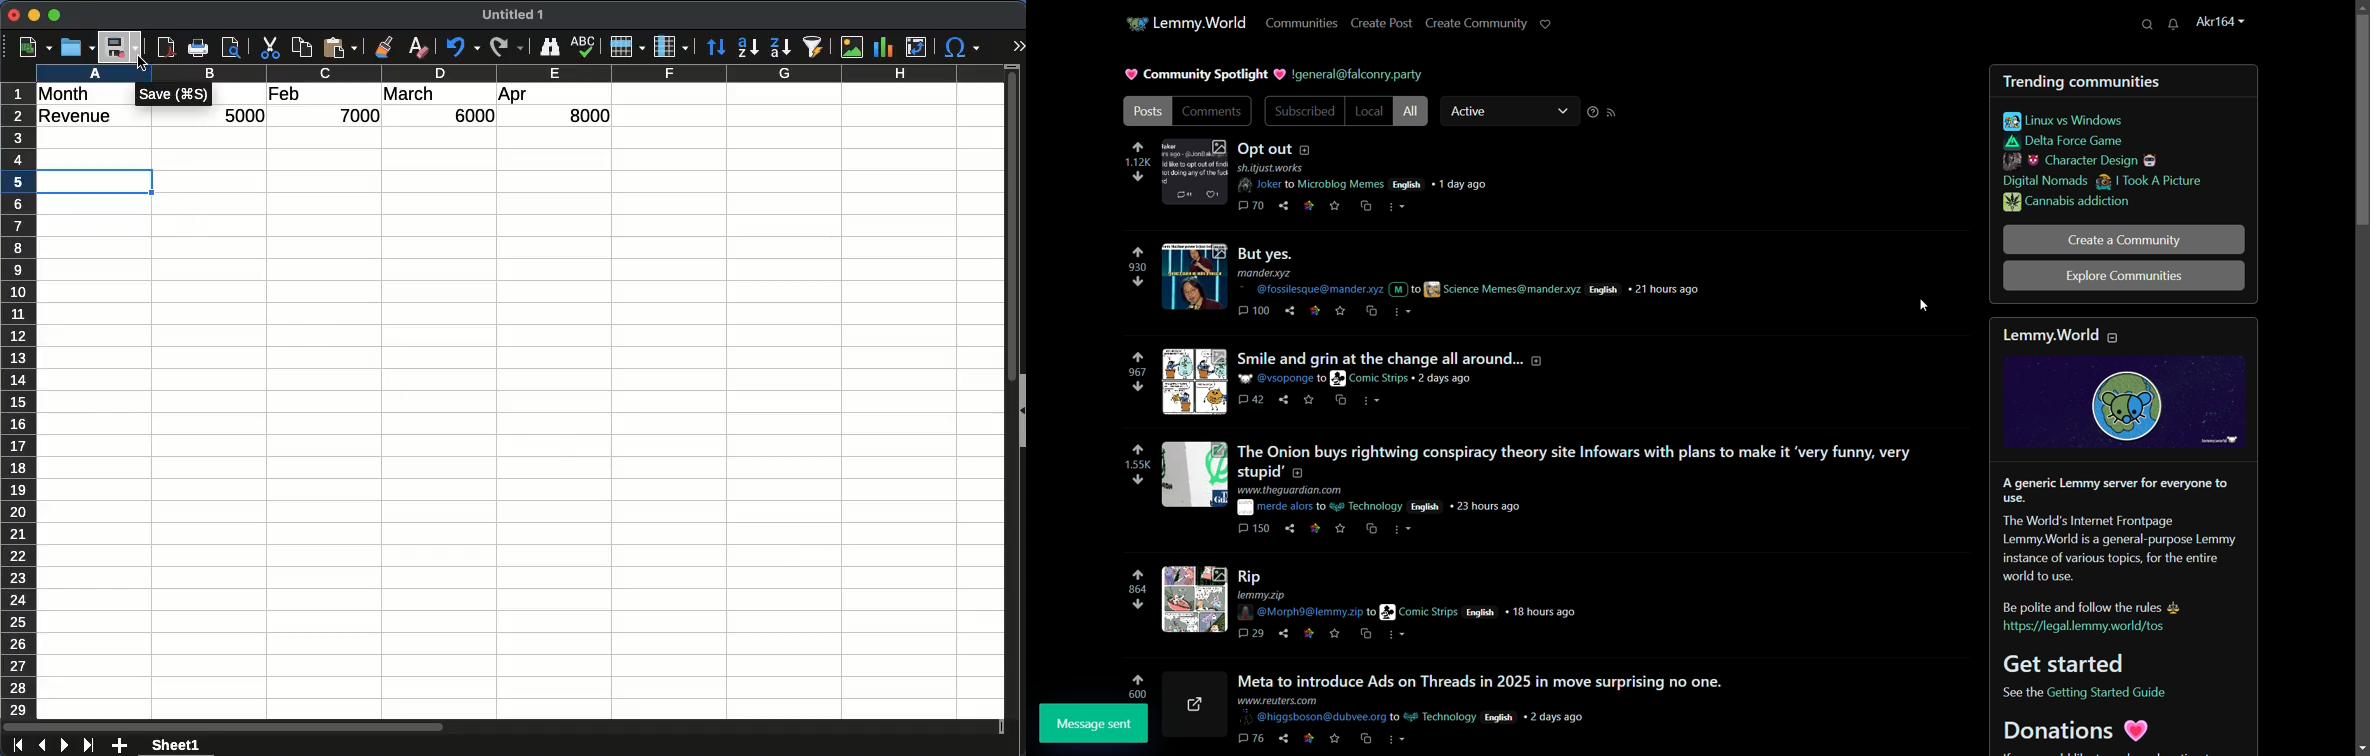 Image resolution: width=2380 pixels, height=756 pixels. Describe the element at coordinates (1389, 148) in the screenshot. I see `post-1` at that location.